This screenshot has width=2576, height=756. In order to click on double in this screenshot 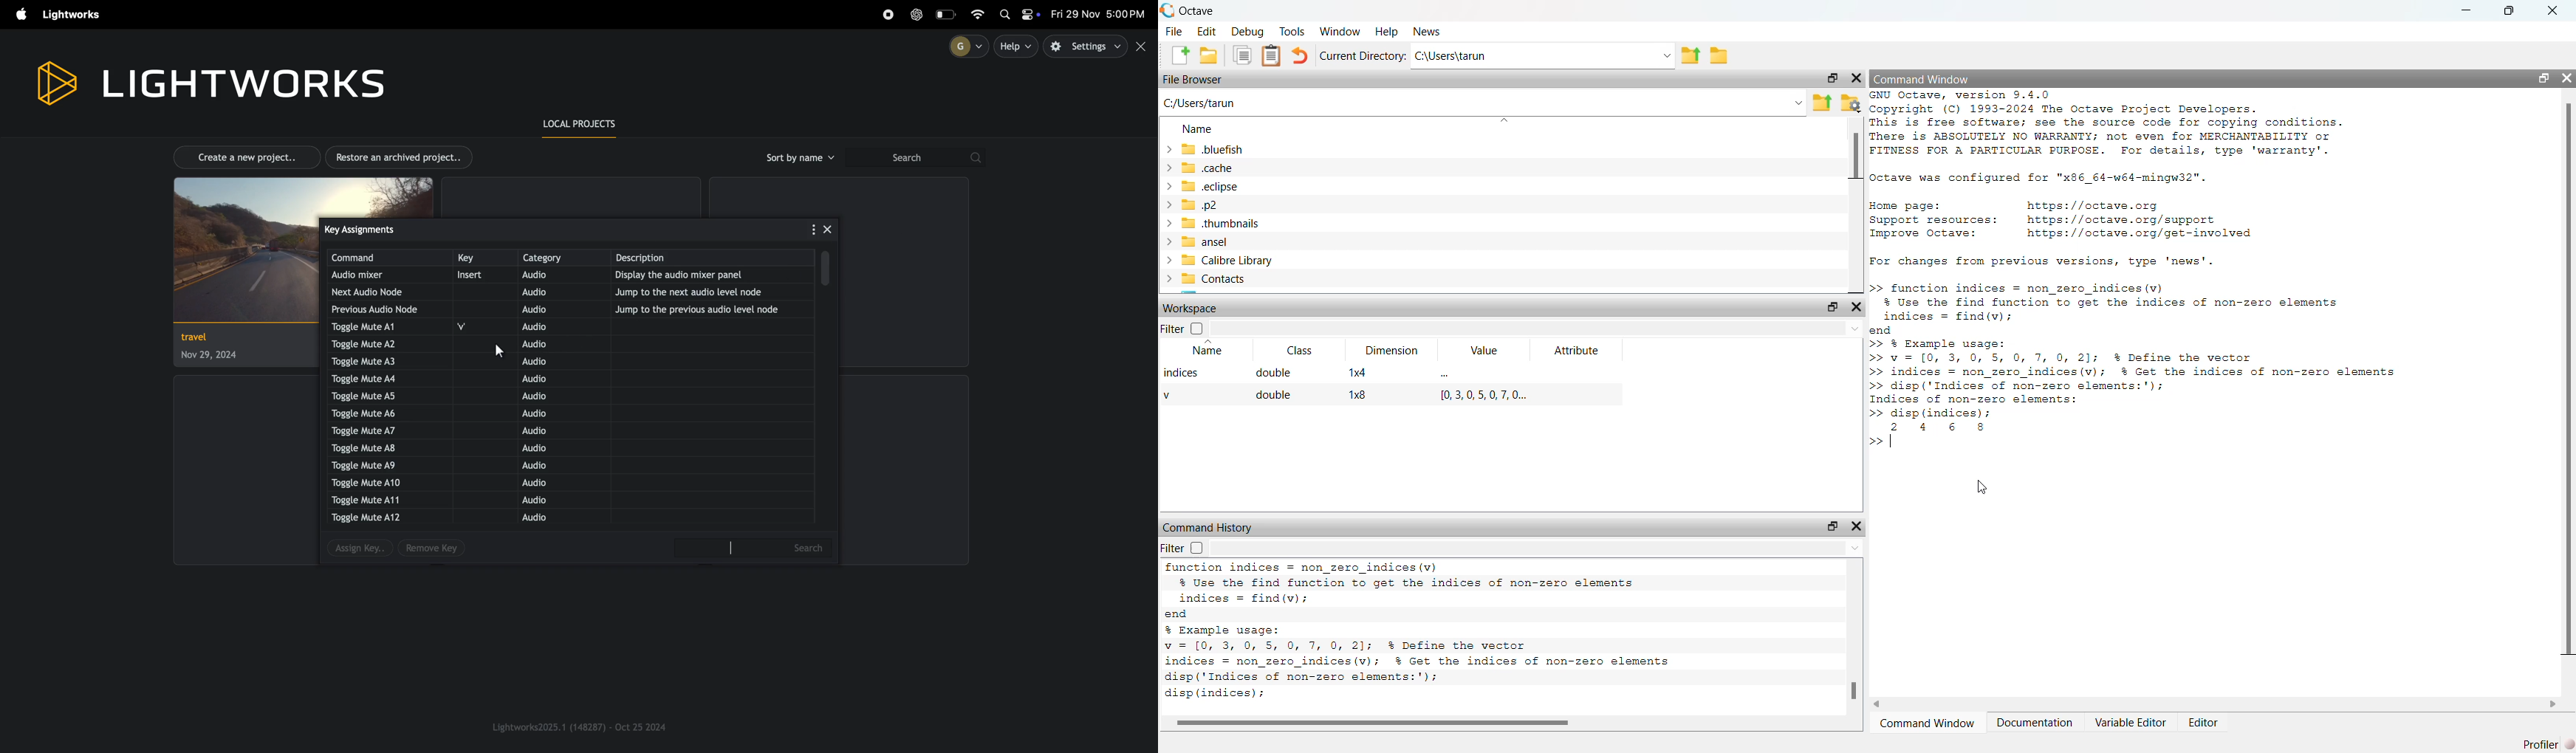, I will do `click(1272, 397)`.